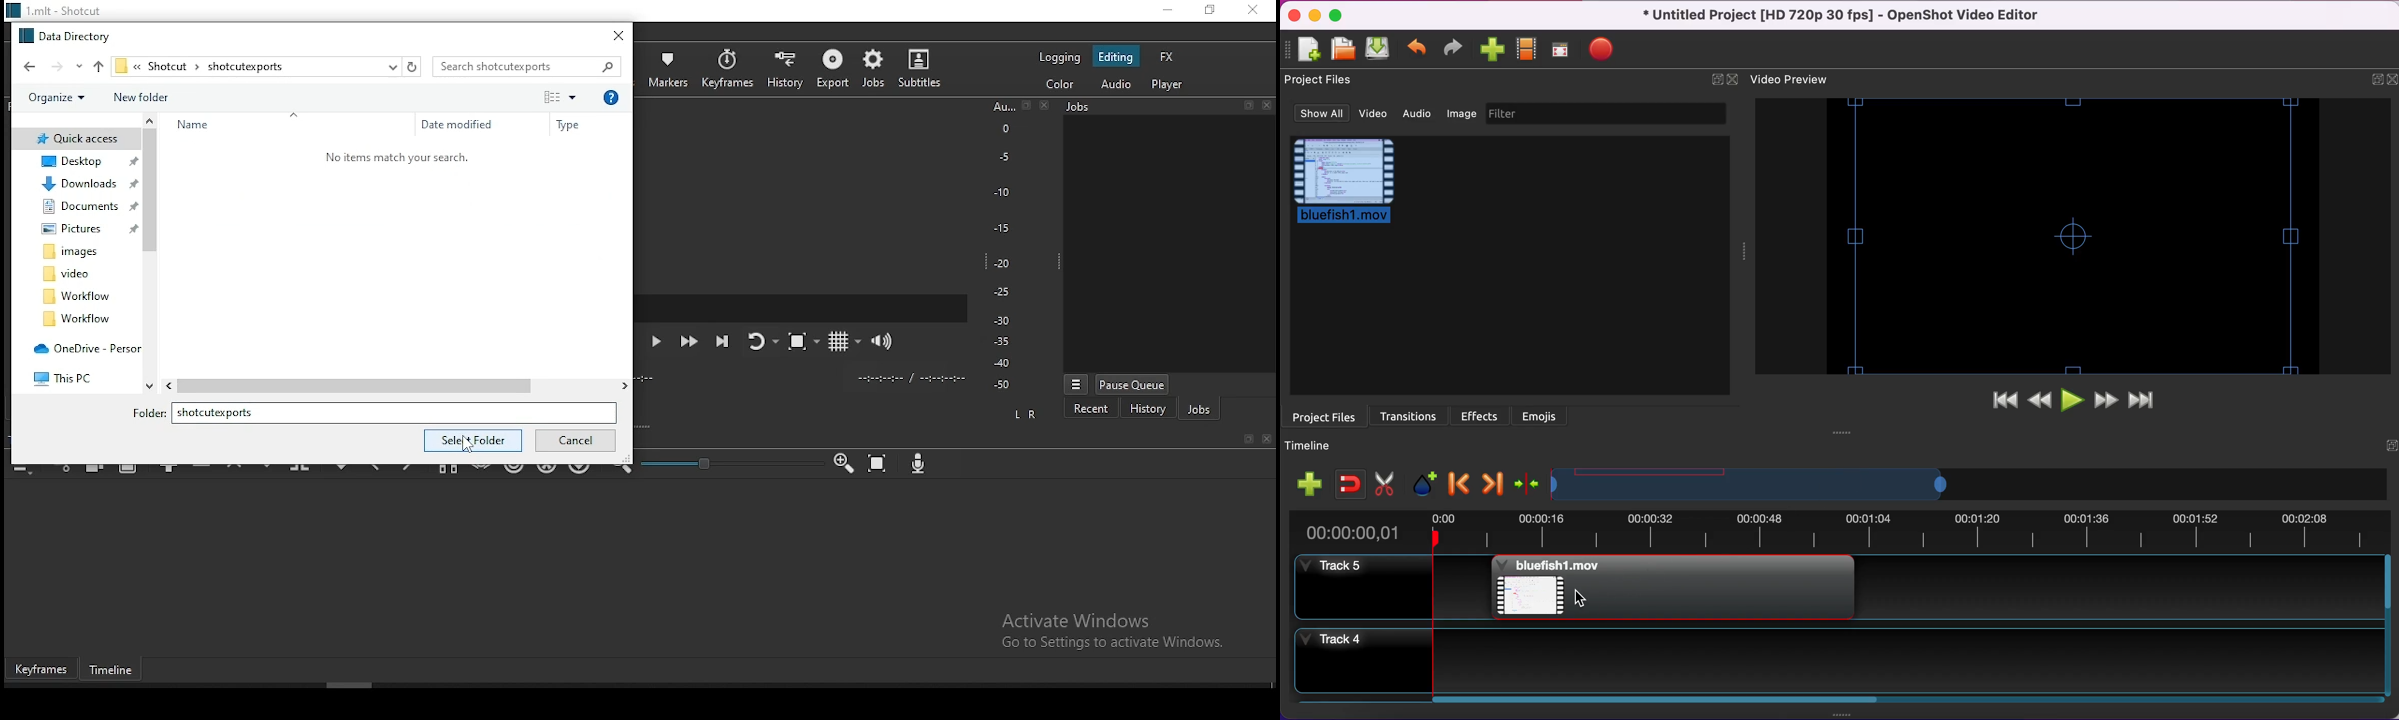 Image resolution: width=2408 pixels, height=728 pixels. What do you see at coordinates (1339, 18) in the screenshot?
I see `maximize` at bounding box center [1339, 18].